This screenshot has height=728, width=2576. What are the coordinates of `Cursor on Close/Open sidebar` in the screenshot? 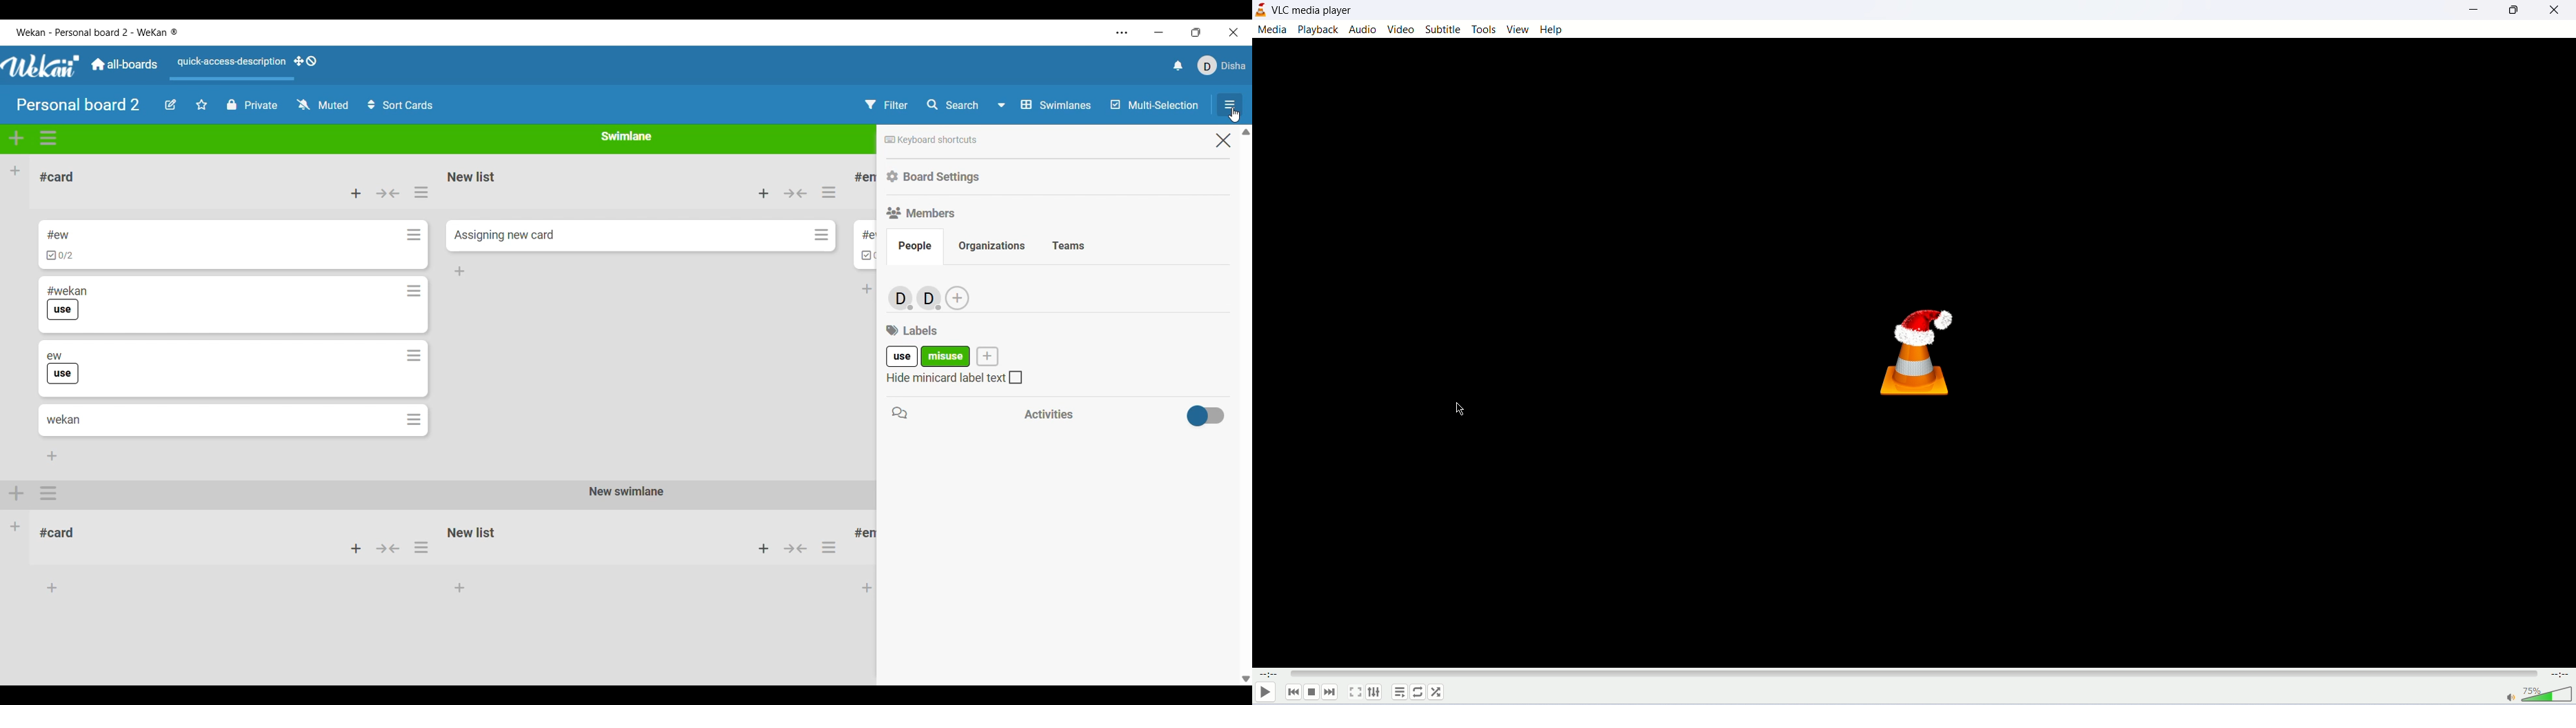 It's located at (1230, 108).